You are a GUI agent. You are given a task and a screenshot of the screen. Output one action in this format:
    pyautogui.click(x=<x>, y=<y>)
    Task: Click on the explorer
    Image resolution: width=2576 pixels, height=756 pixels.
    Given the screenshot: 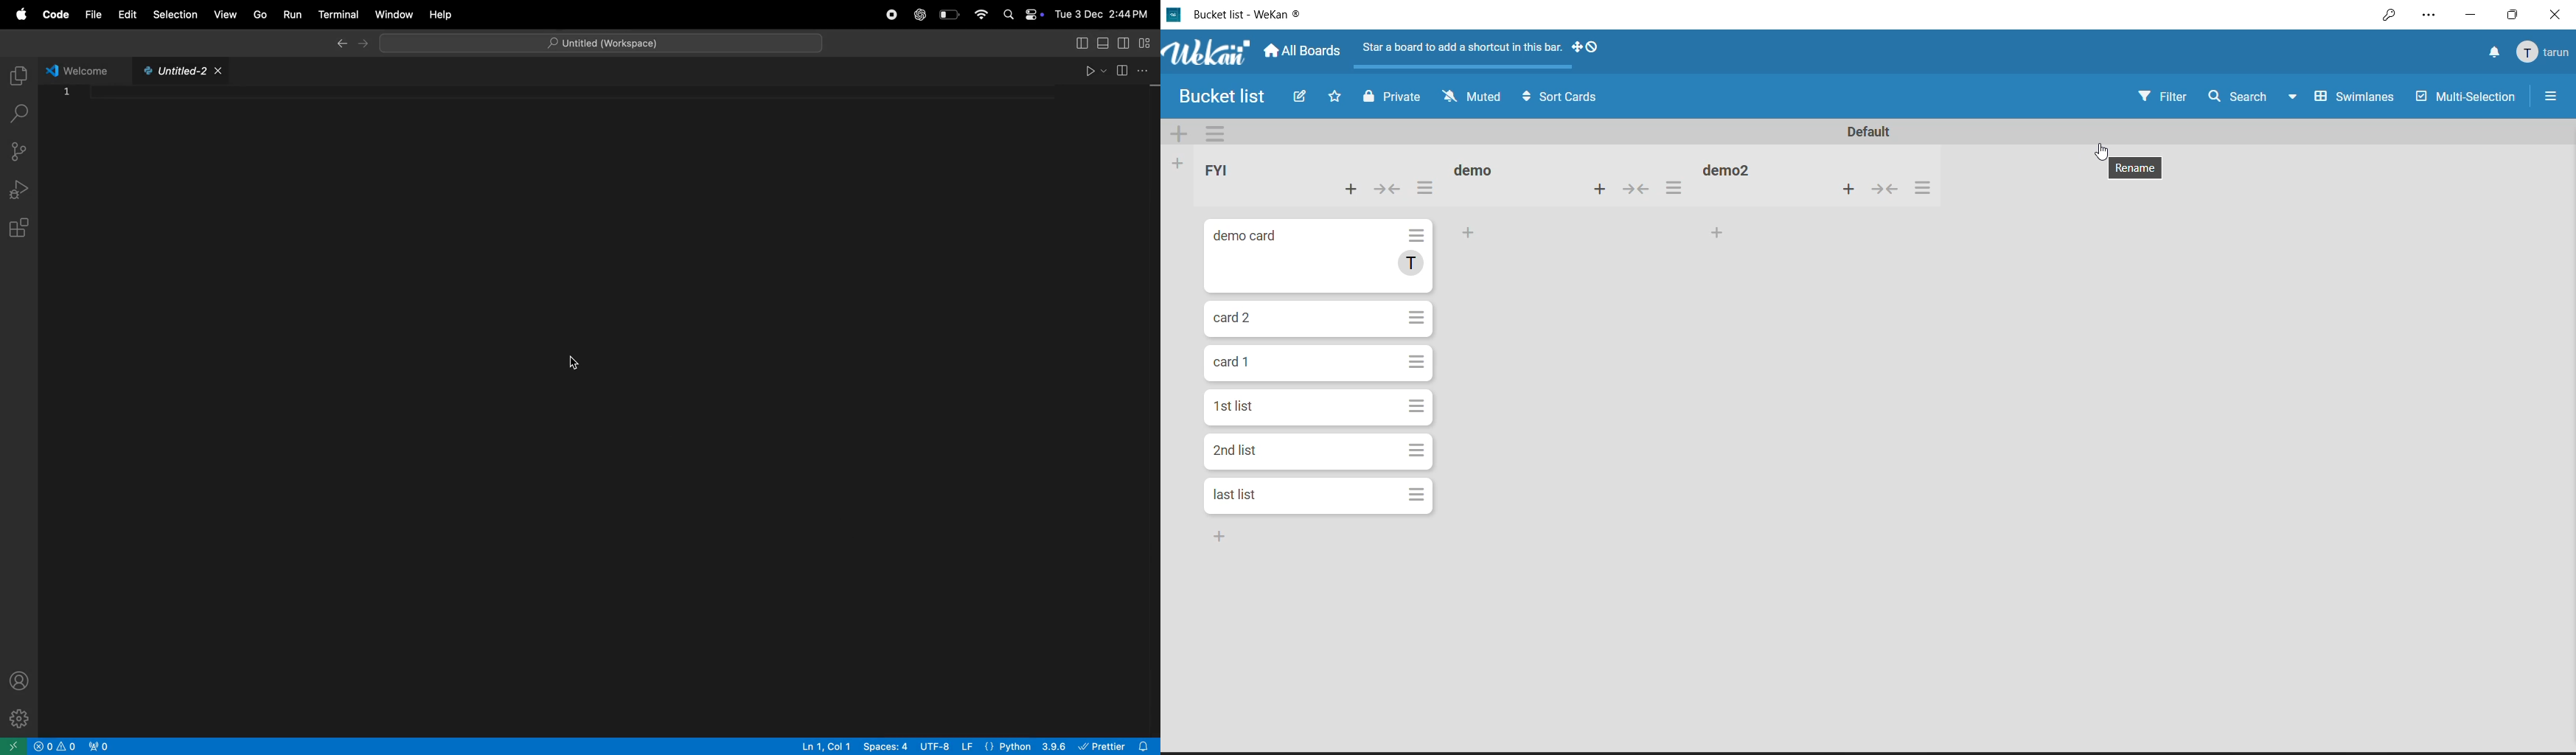 What is the action you would take?
    pyautogui.click(x=20, y=73)
    